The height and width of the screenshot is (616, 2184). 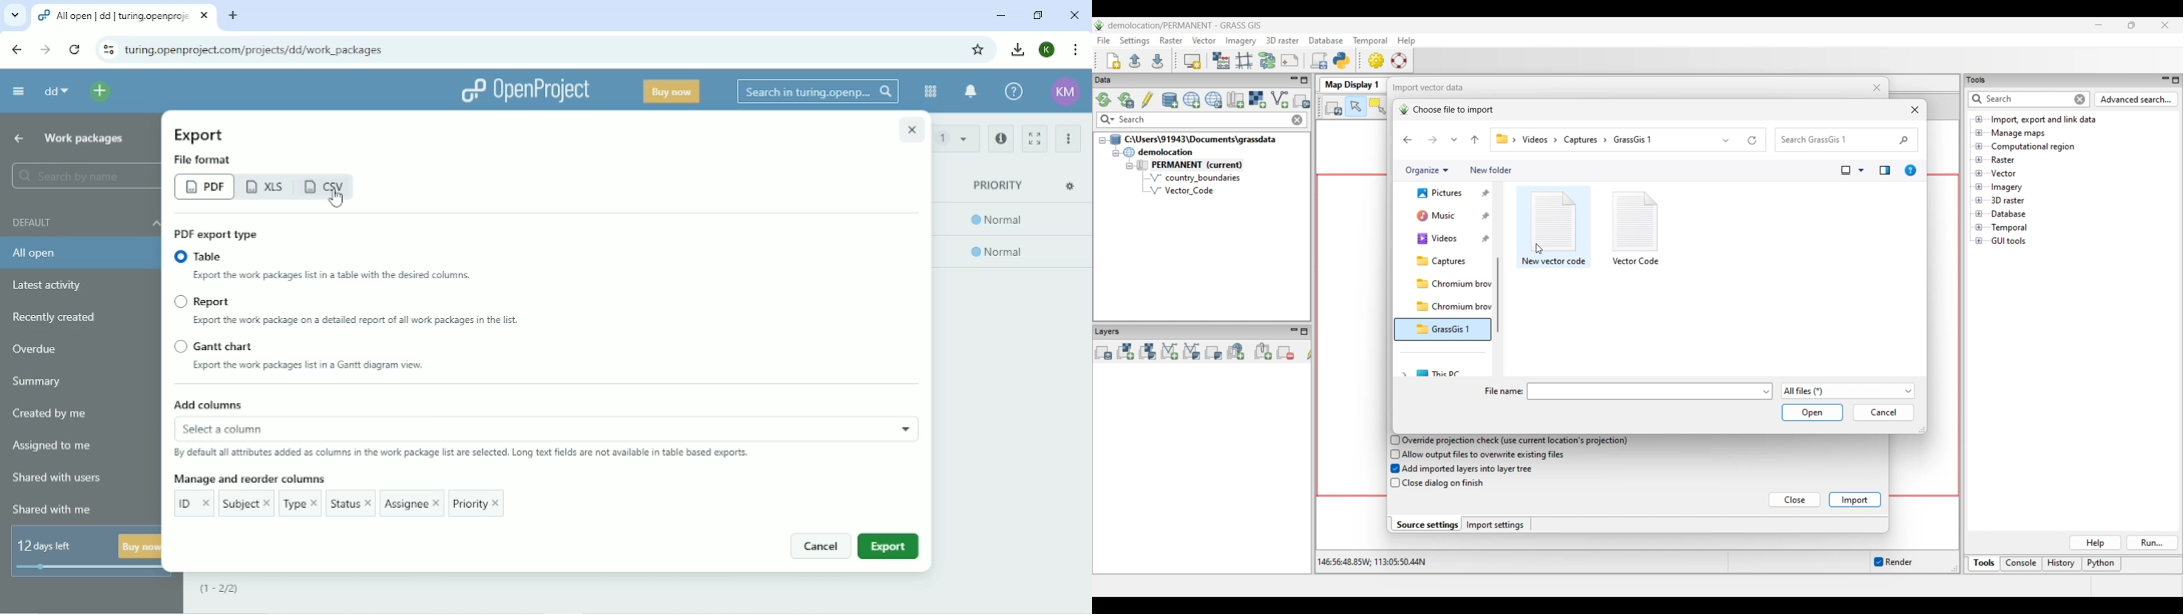 I want to click on (1-2/2), so click(x=231, y=591).